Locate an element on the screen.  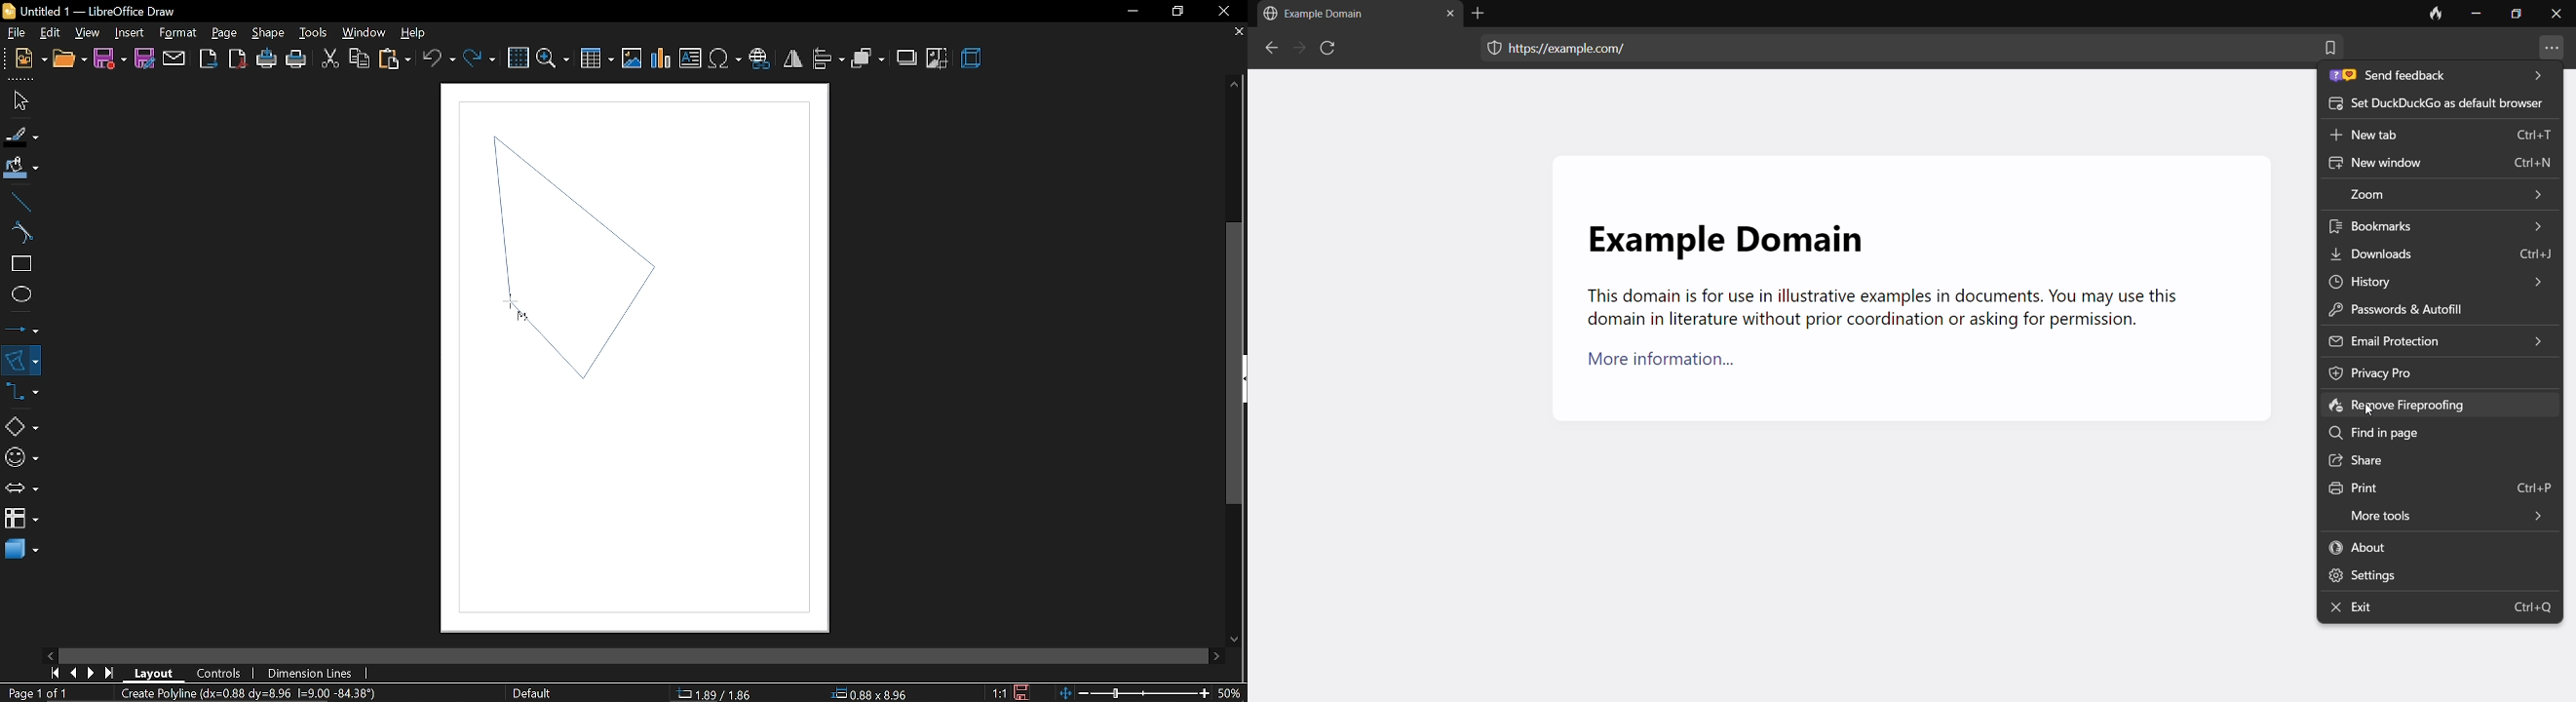
about is located at coordinates (2439, 546).